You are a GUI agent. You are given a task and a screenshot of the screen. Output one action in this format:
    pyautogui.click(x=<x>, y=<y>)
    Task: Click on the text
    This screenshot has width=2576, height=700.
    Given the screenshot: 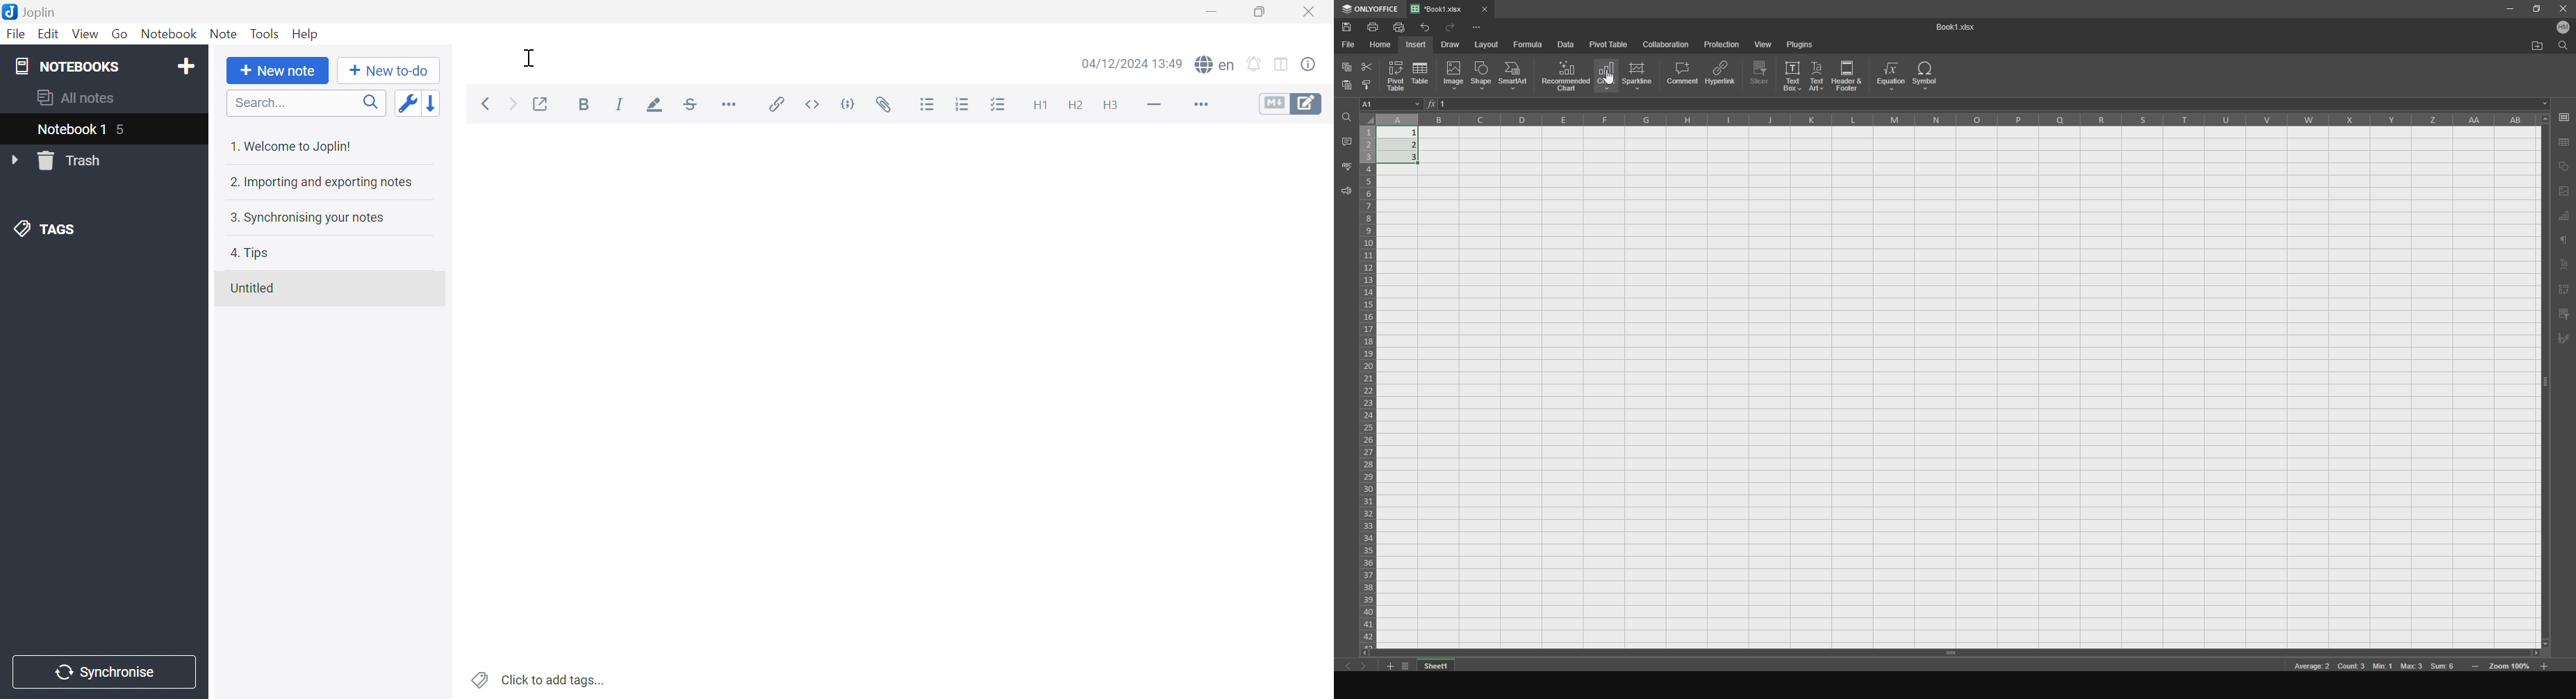 What is the action you would take?
    pyautogui.click(x=2564, y=242)
    